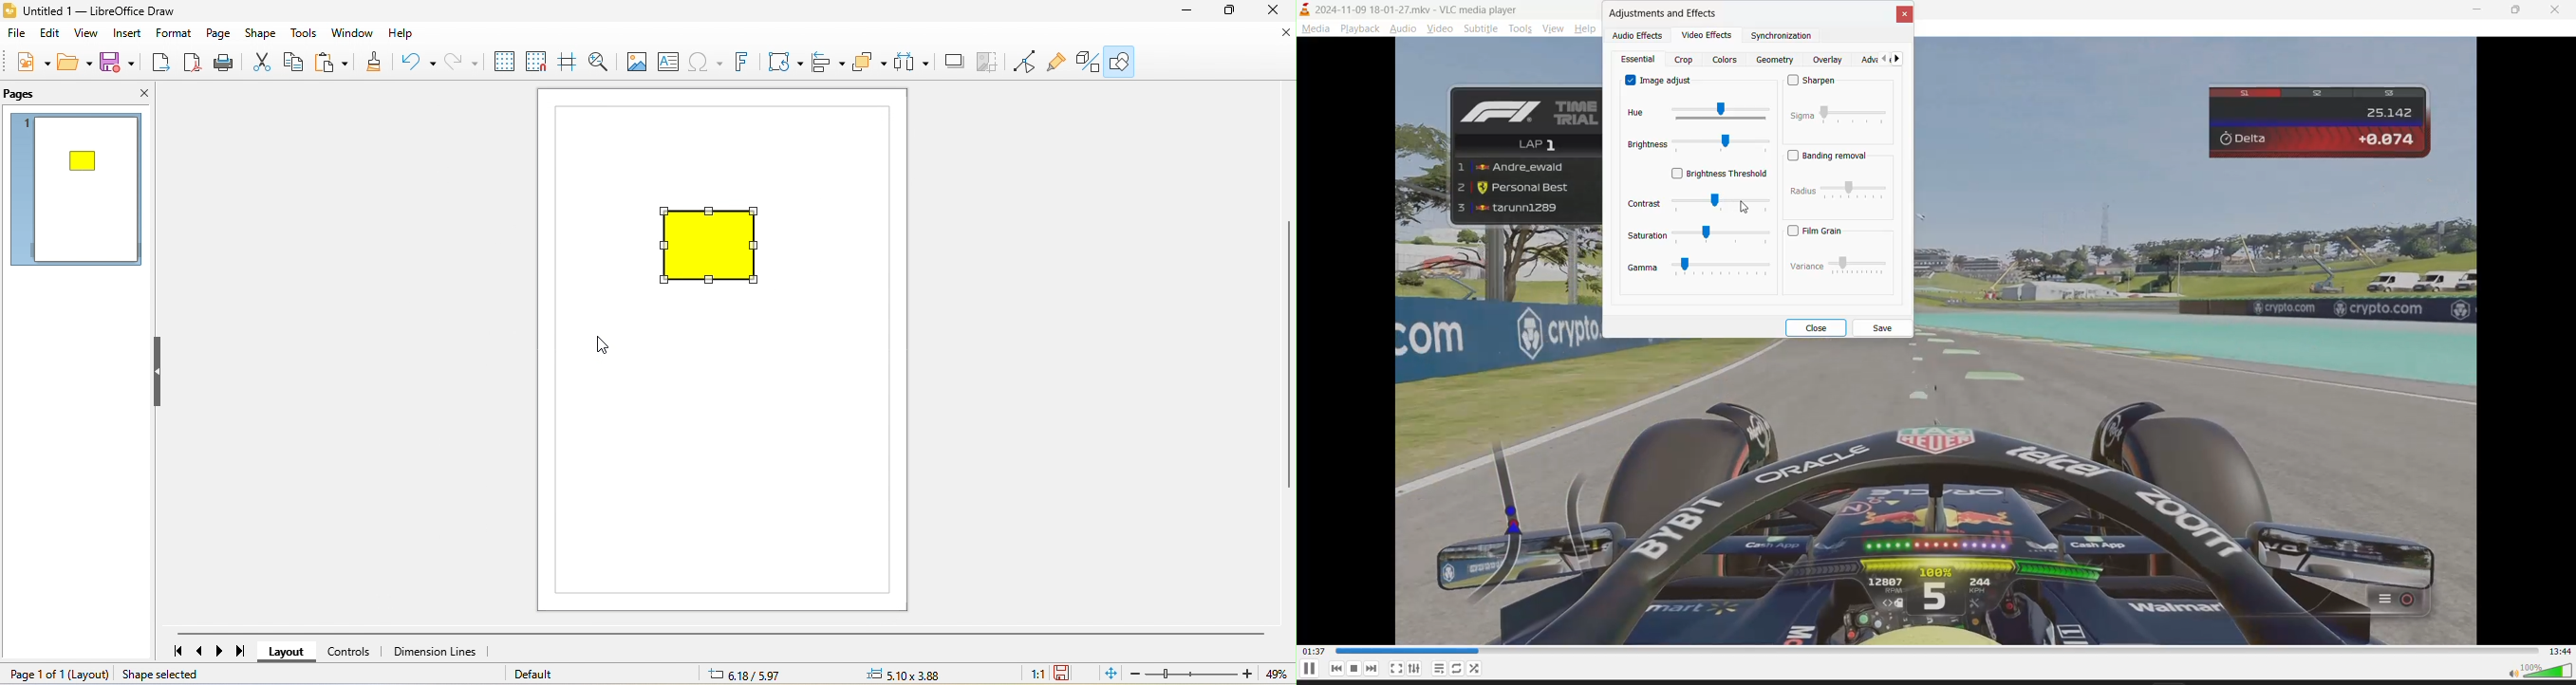 This screenshot has height=700, width=2576. What do you see at coordinates (634, 63) in the screenshot?
I see `image` at bounding box center [634, 63].